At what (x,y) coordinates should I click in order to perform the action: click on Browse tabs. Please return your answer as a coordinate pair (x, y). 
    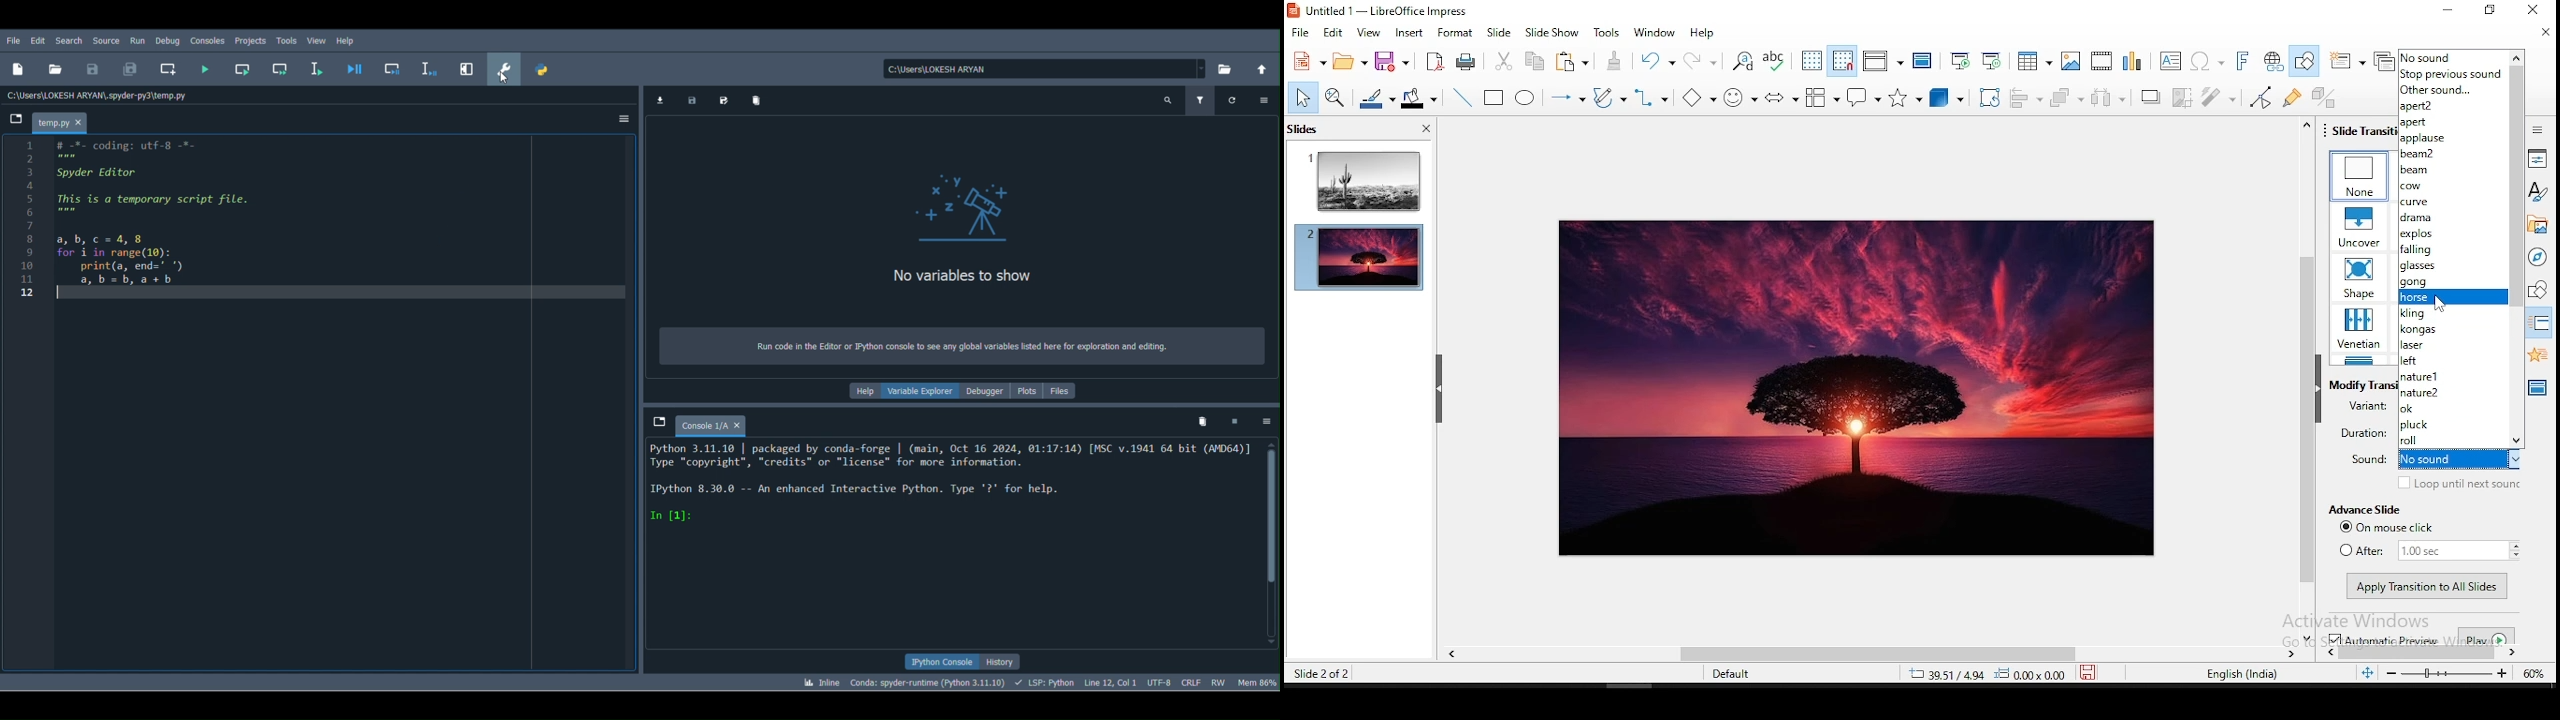
    Looking at the image, I should click on (657, 424).